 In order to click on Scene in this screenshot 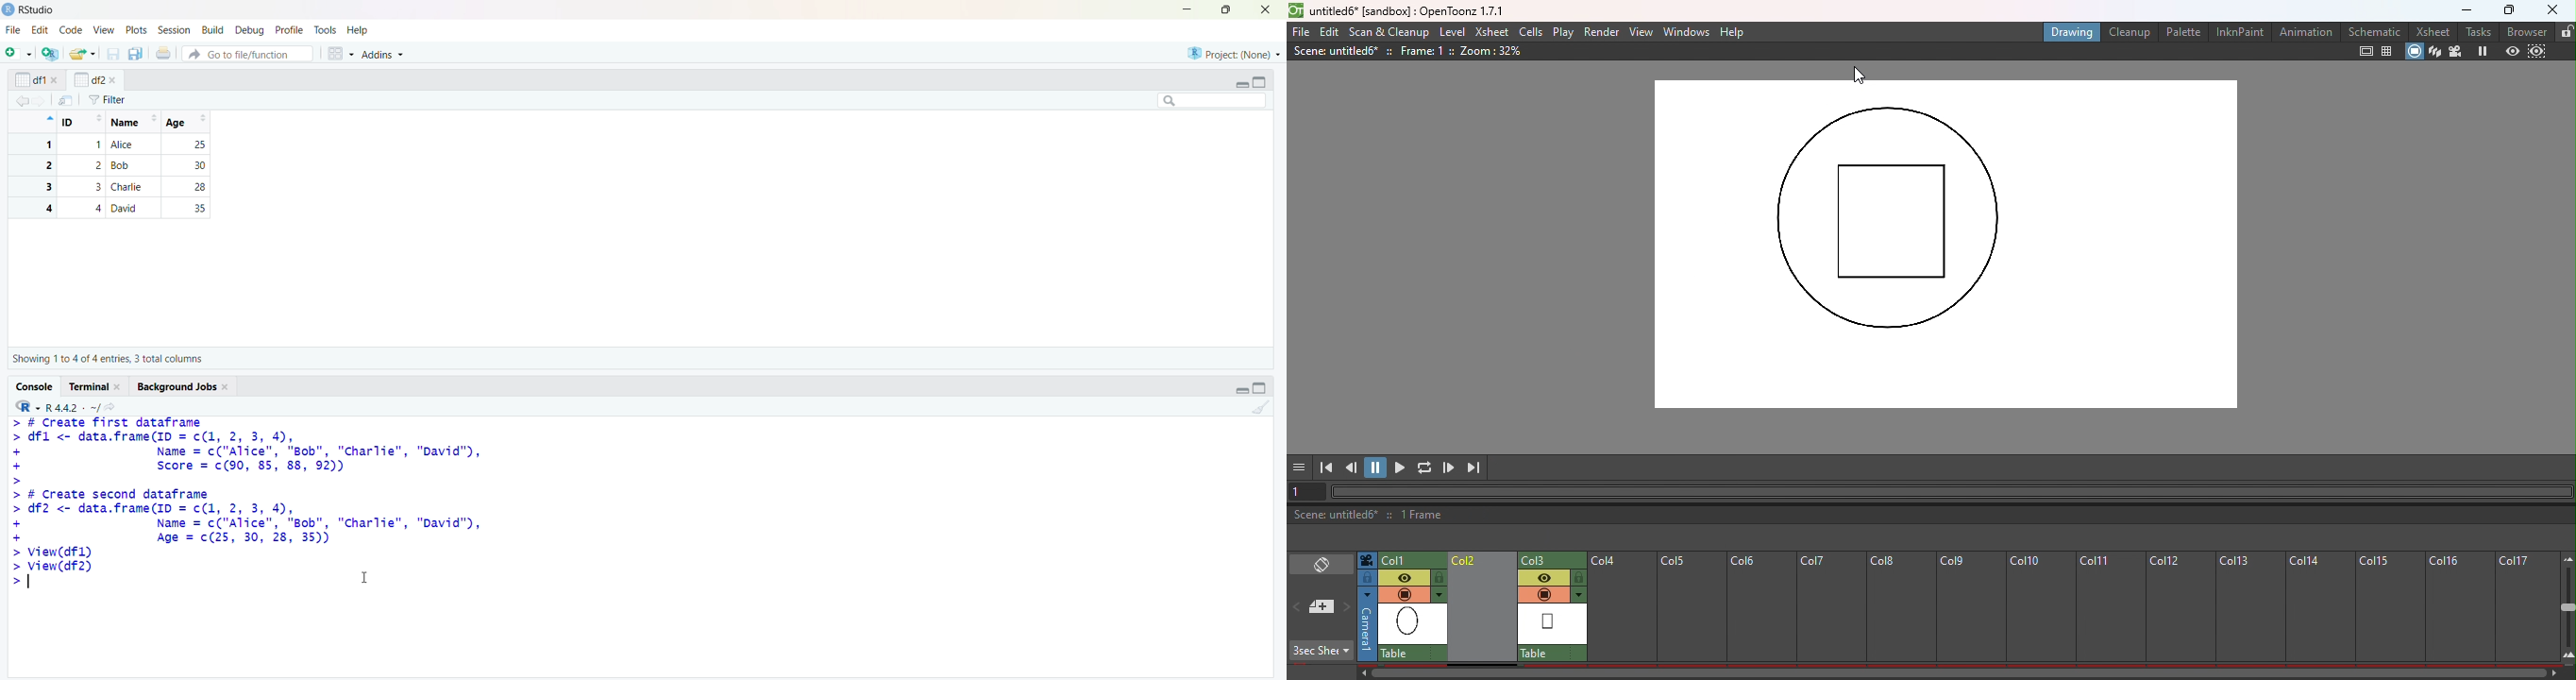, I will do `click(1553, 623)`.